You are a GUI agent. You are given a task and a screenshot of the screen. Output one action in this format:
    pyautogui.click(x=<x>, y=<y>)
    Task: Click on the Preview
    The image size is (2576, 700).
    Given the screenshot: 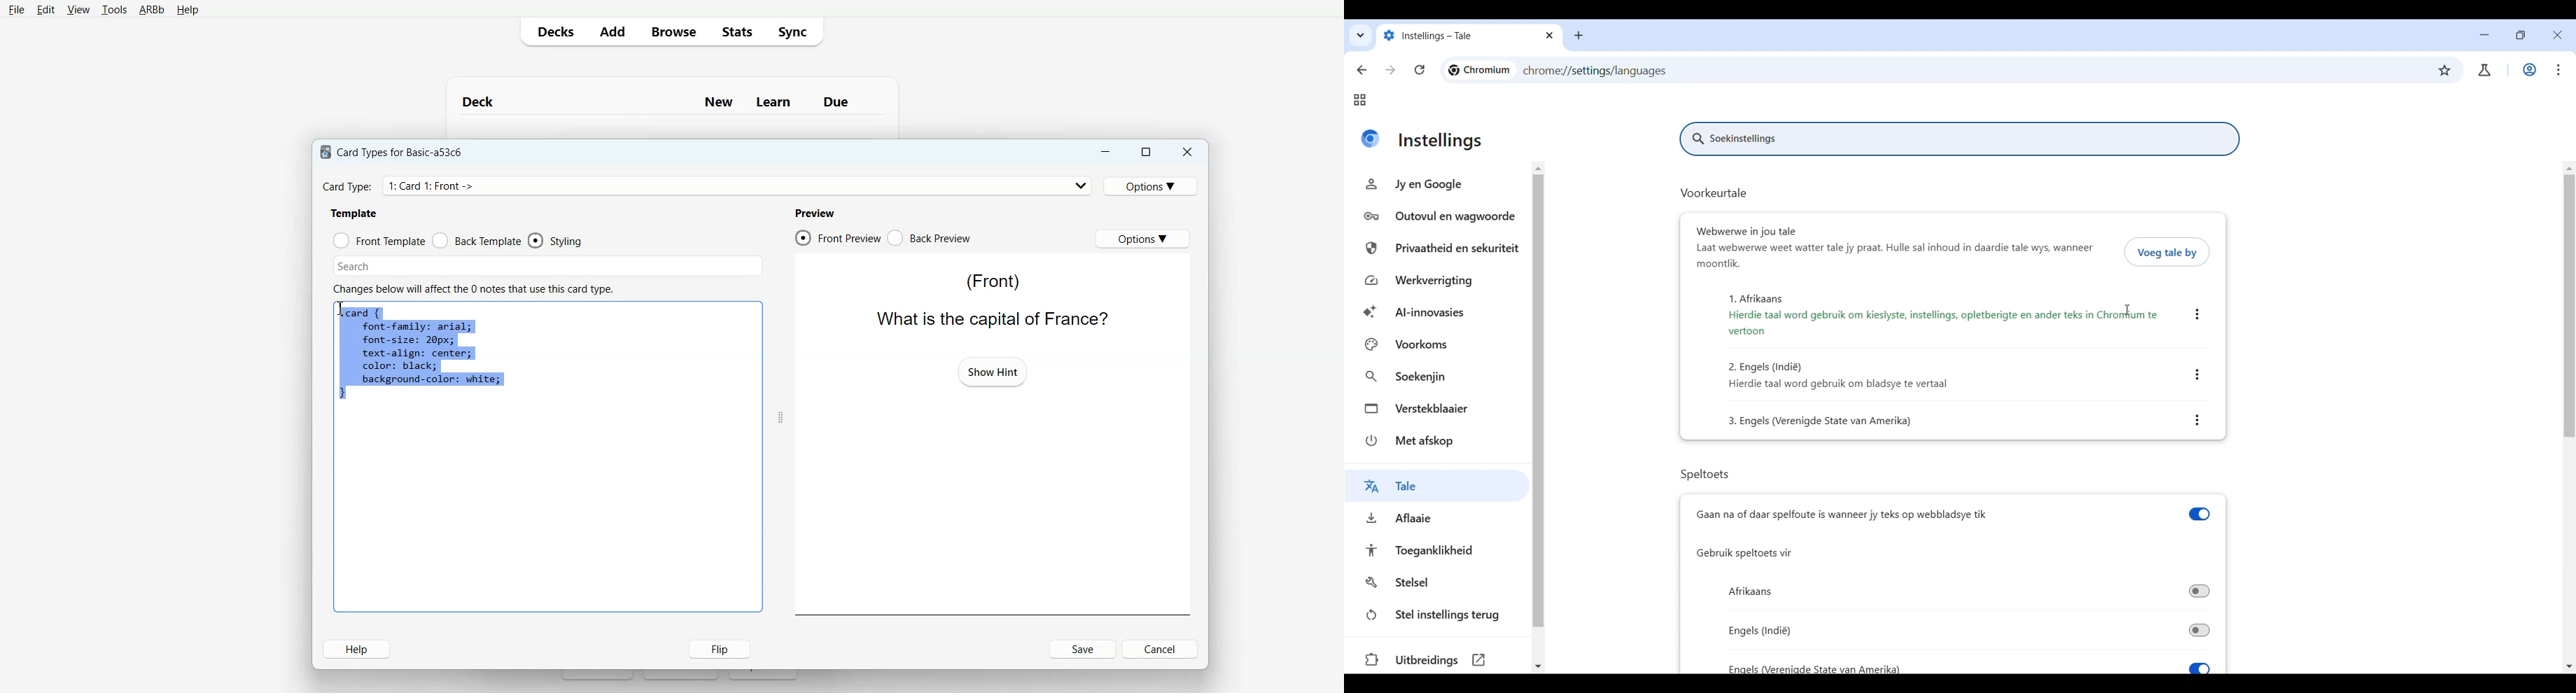 What is the action you would take?
    pyautogui.click(x=814, y=213)
    